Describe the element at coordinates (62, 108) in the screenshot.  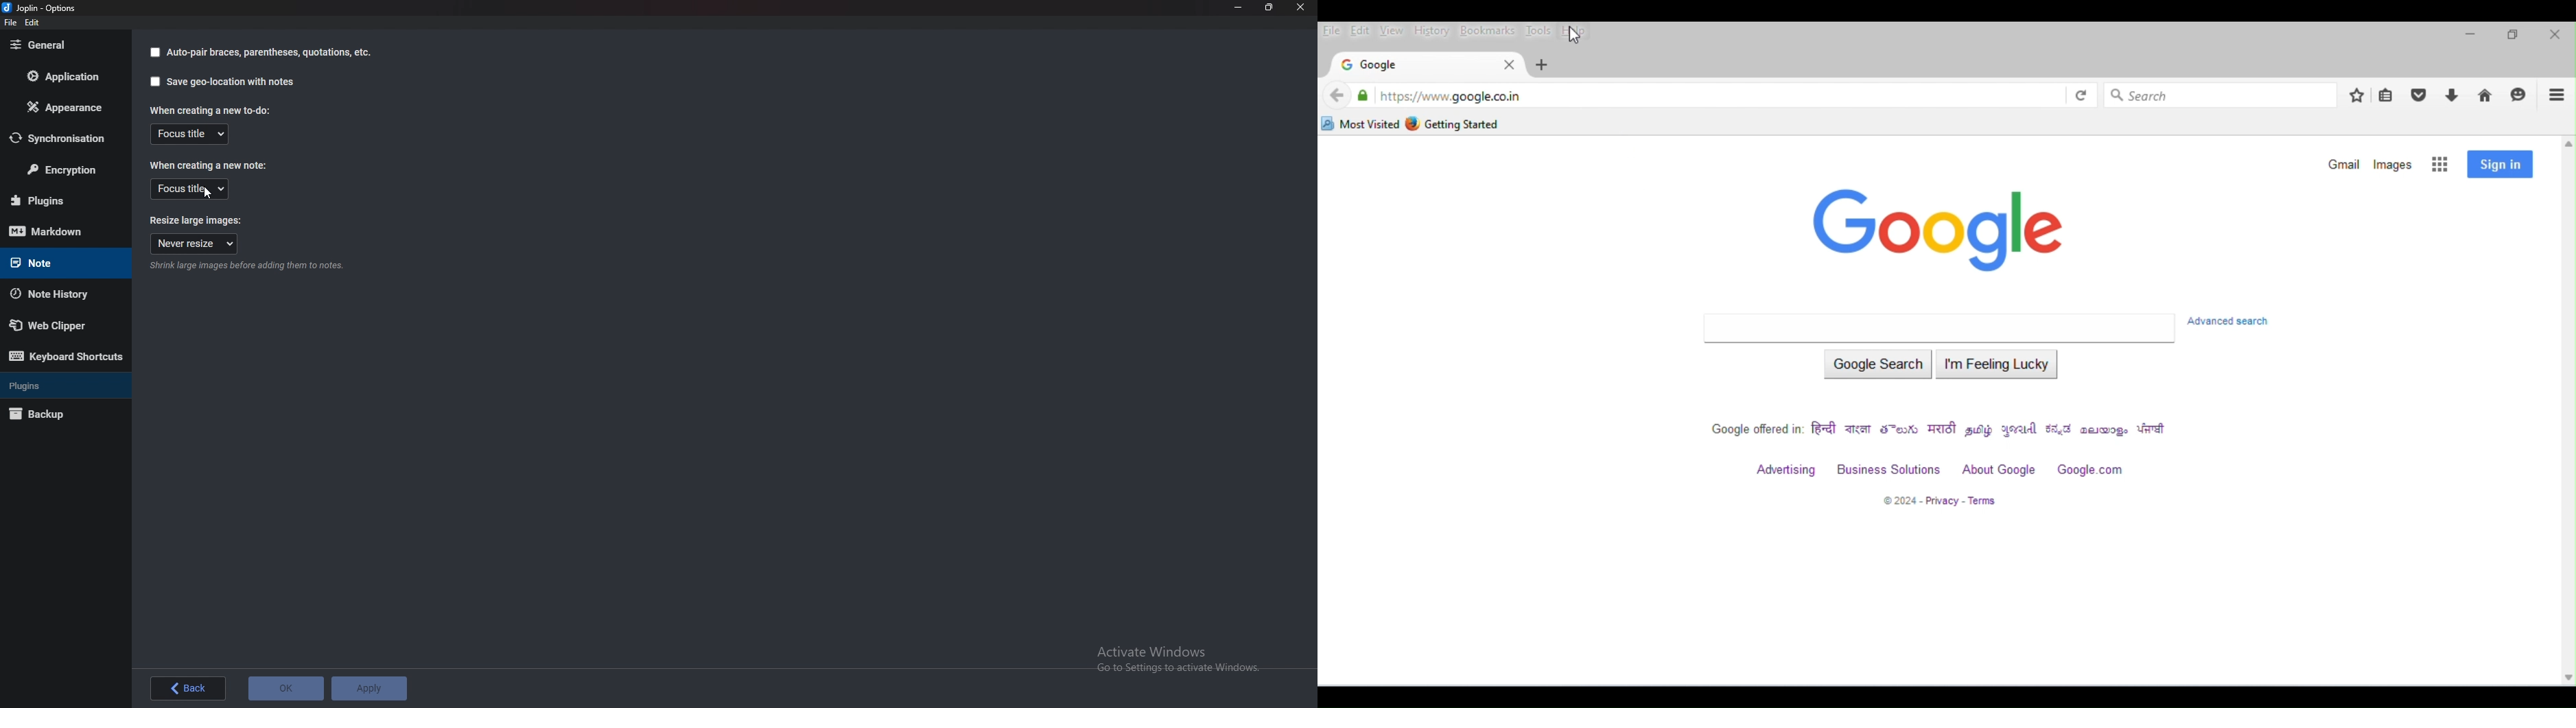
I see `Appearance` at that location.